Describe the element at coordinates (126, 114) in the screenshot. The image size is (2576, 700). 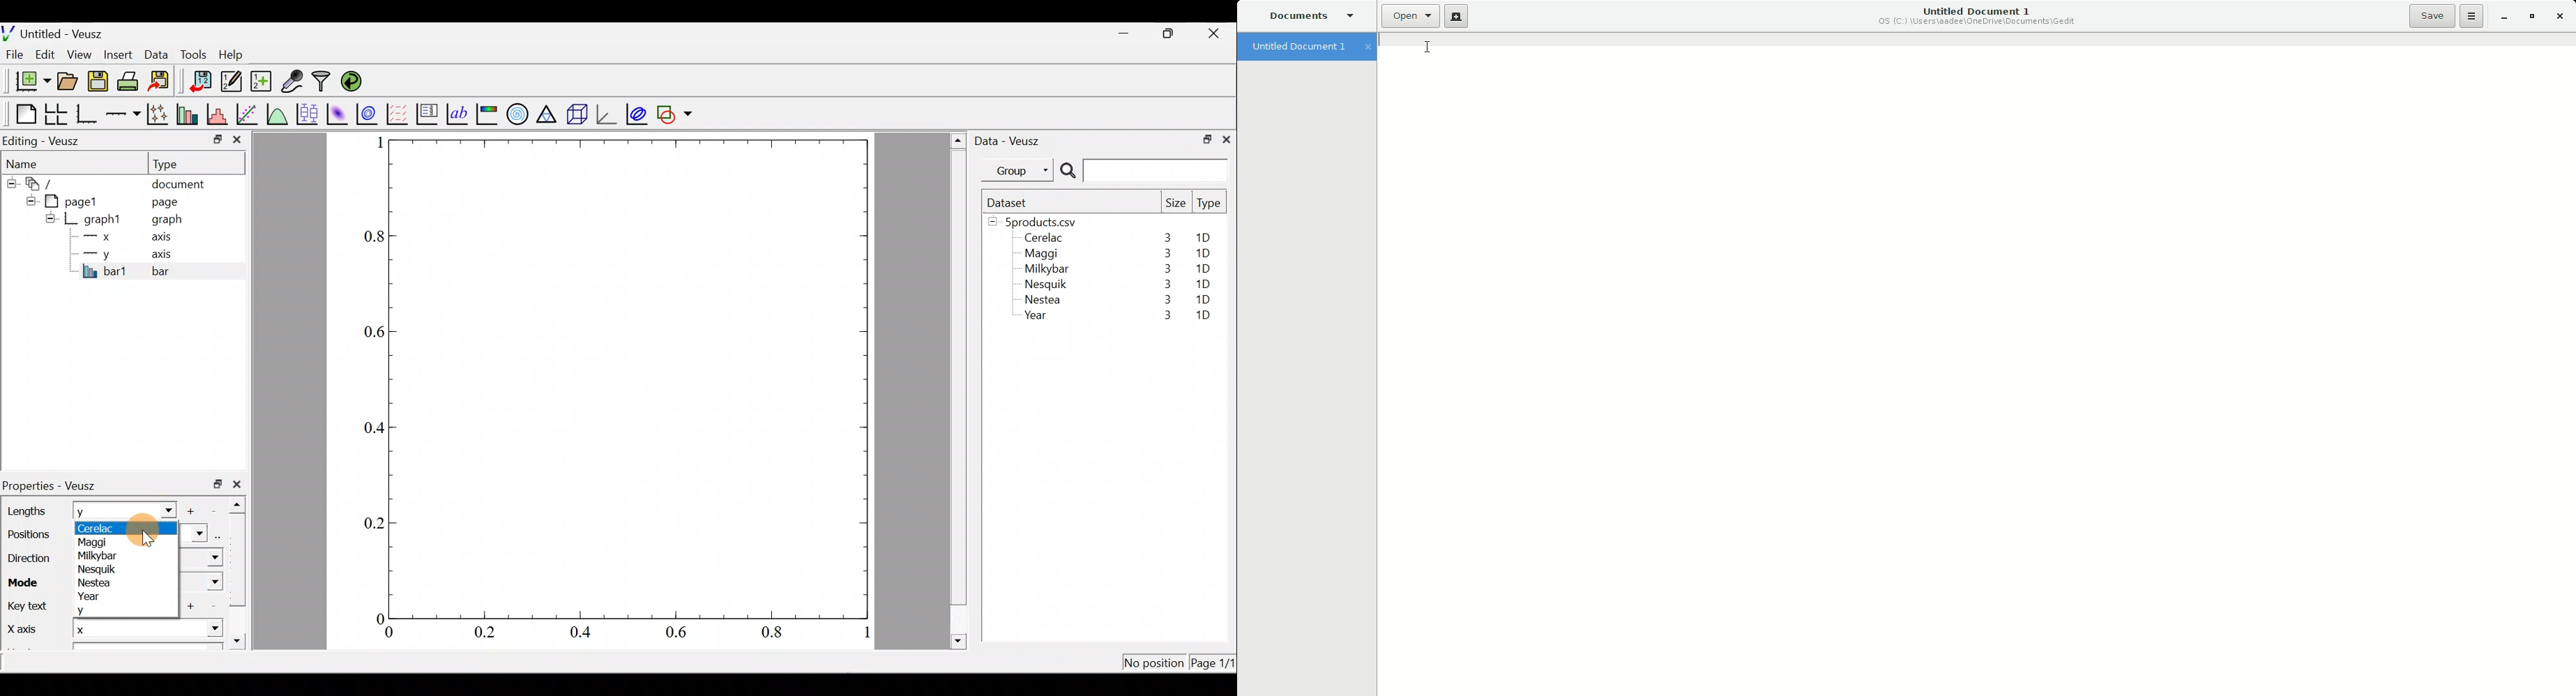
I see `Add an axis to the plot` at that location.